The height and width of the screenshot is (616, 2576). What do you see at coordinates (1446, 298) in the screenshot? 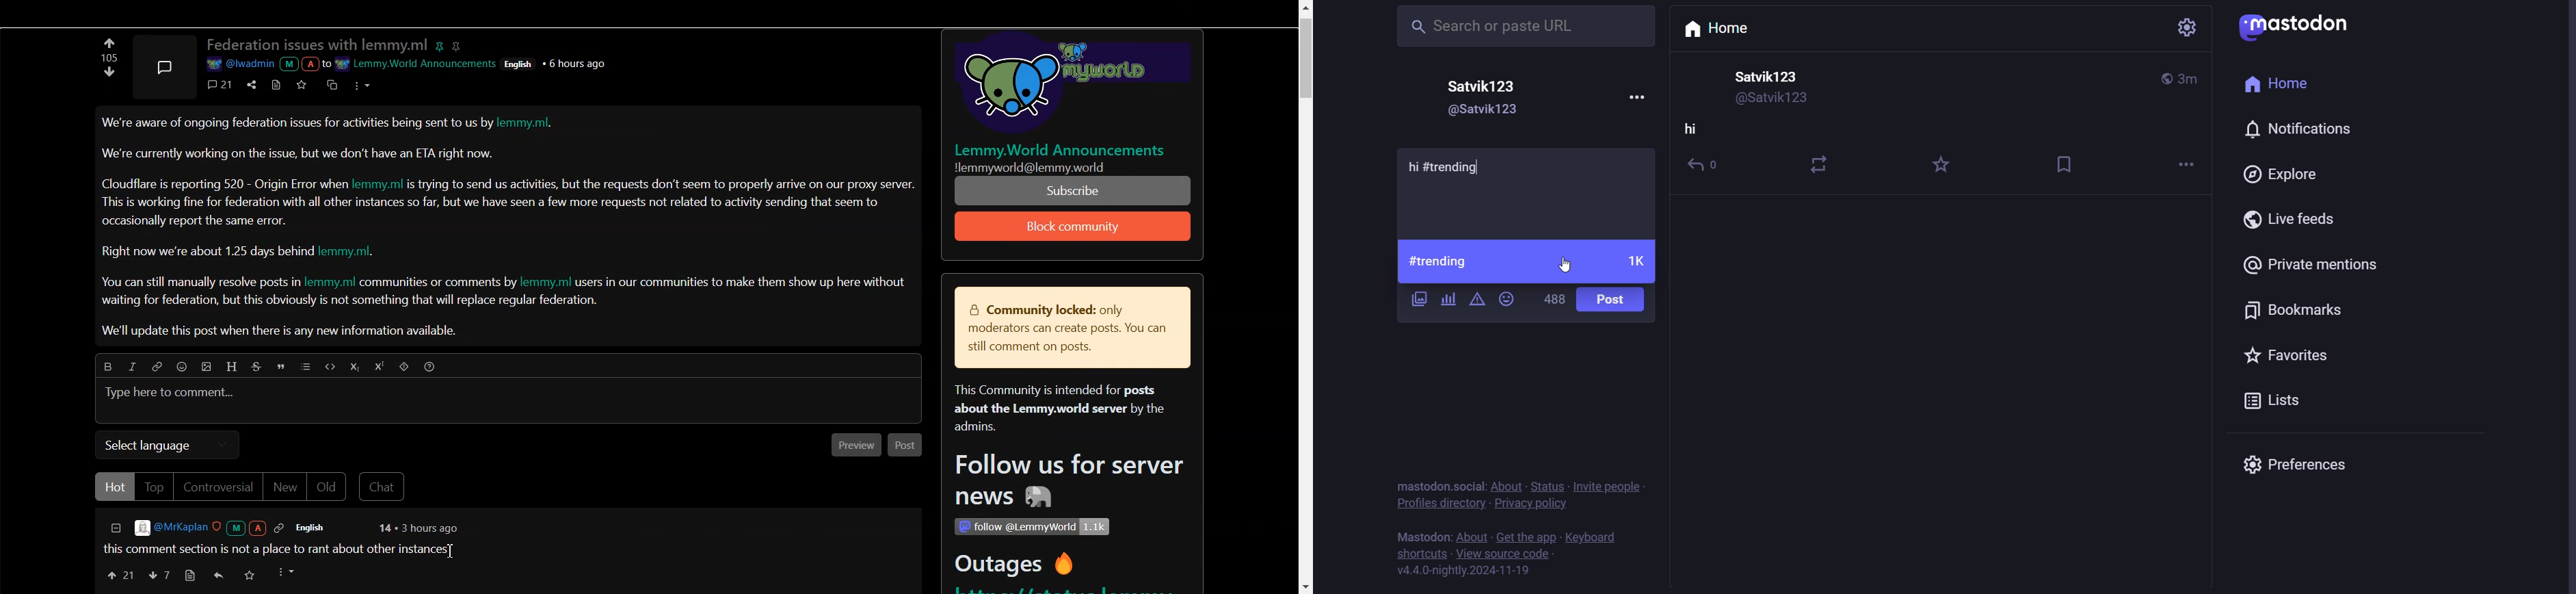
I see `poll` at bounding box center [1446, 298].